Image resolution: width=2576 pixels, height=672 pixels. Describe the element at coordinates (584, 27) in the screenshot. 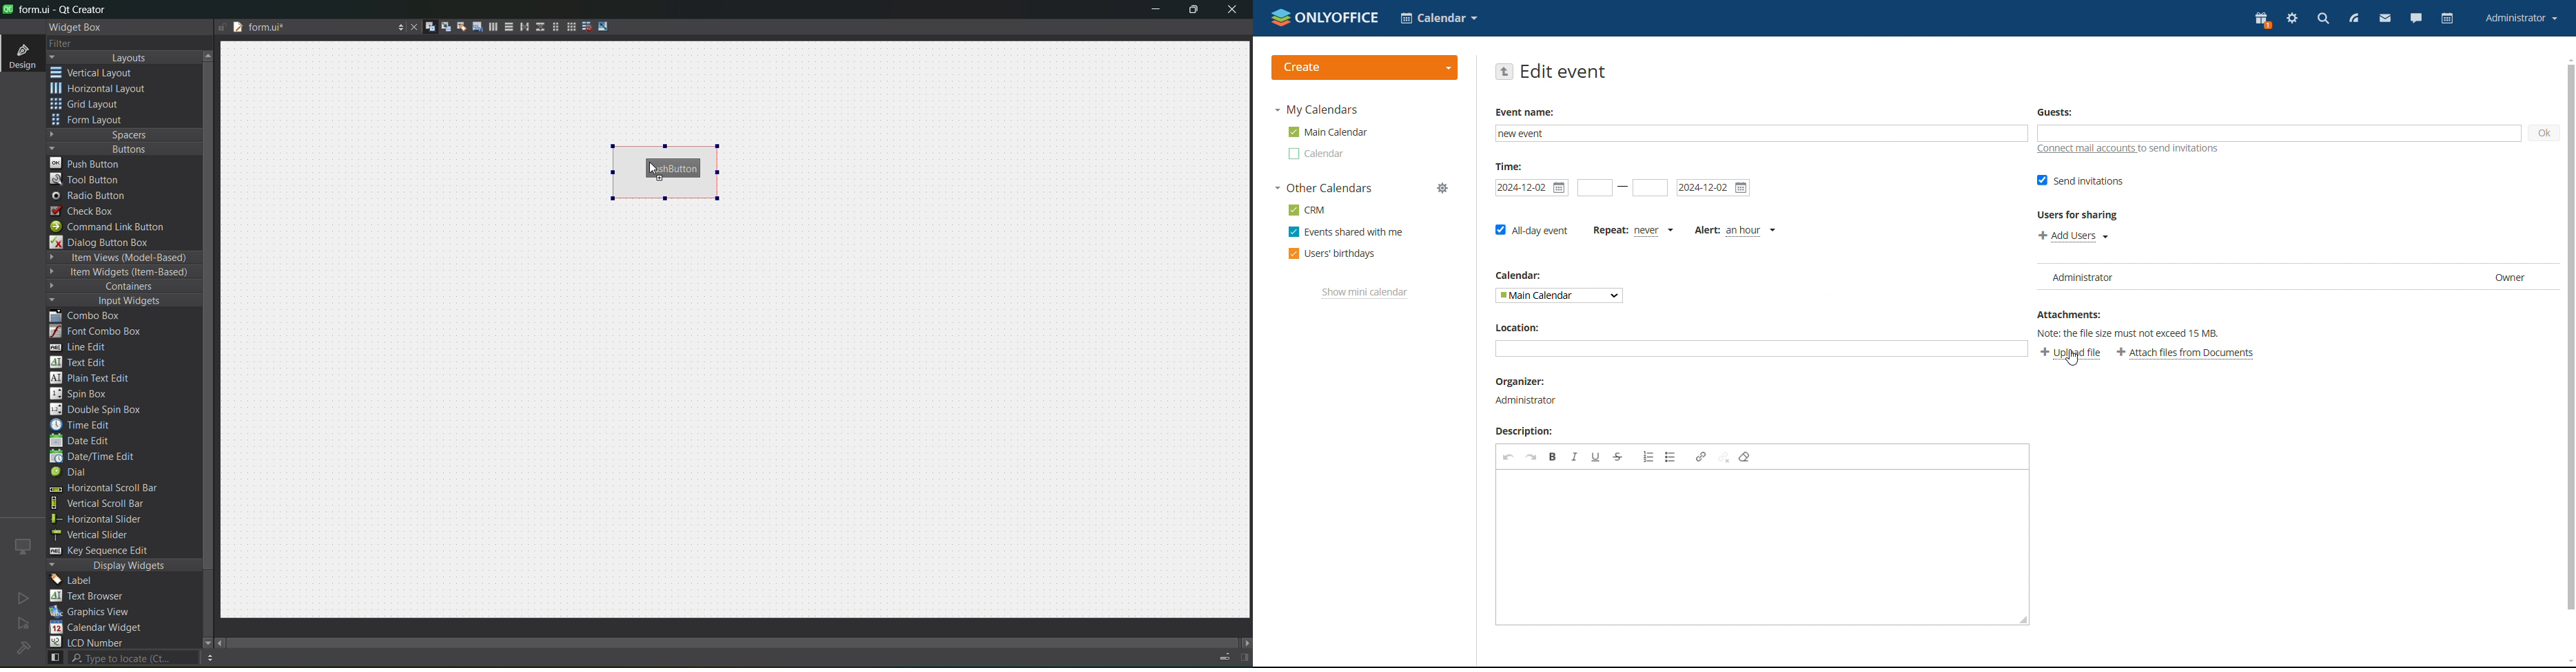

I see `break layout` at that location.